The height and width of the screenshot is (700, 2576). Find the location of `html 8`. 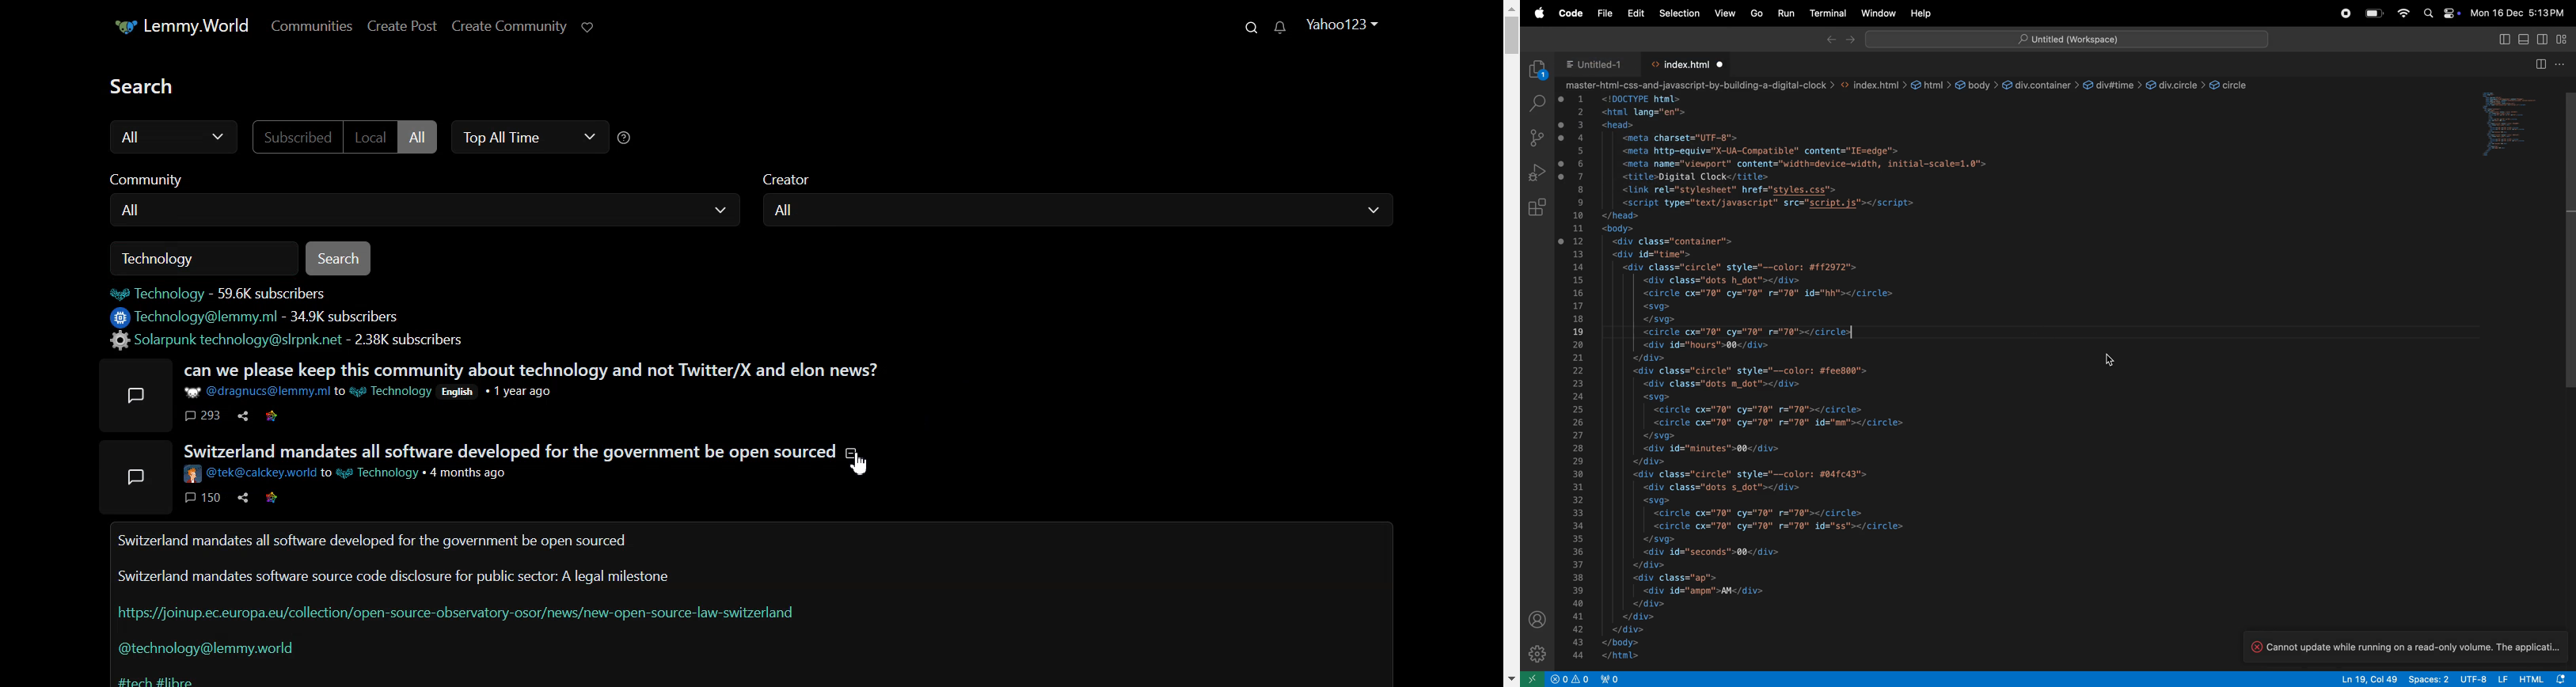

html 8 is located at coordinates (2542, 679).